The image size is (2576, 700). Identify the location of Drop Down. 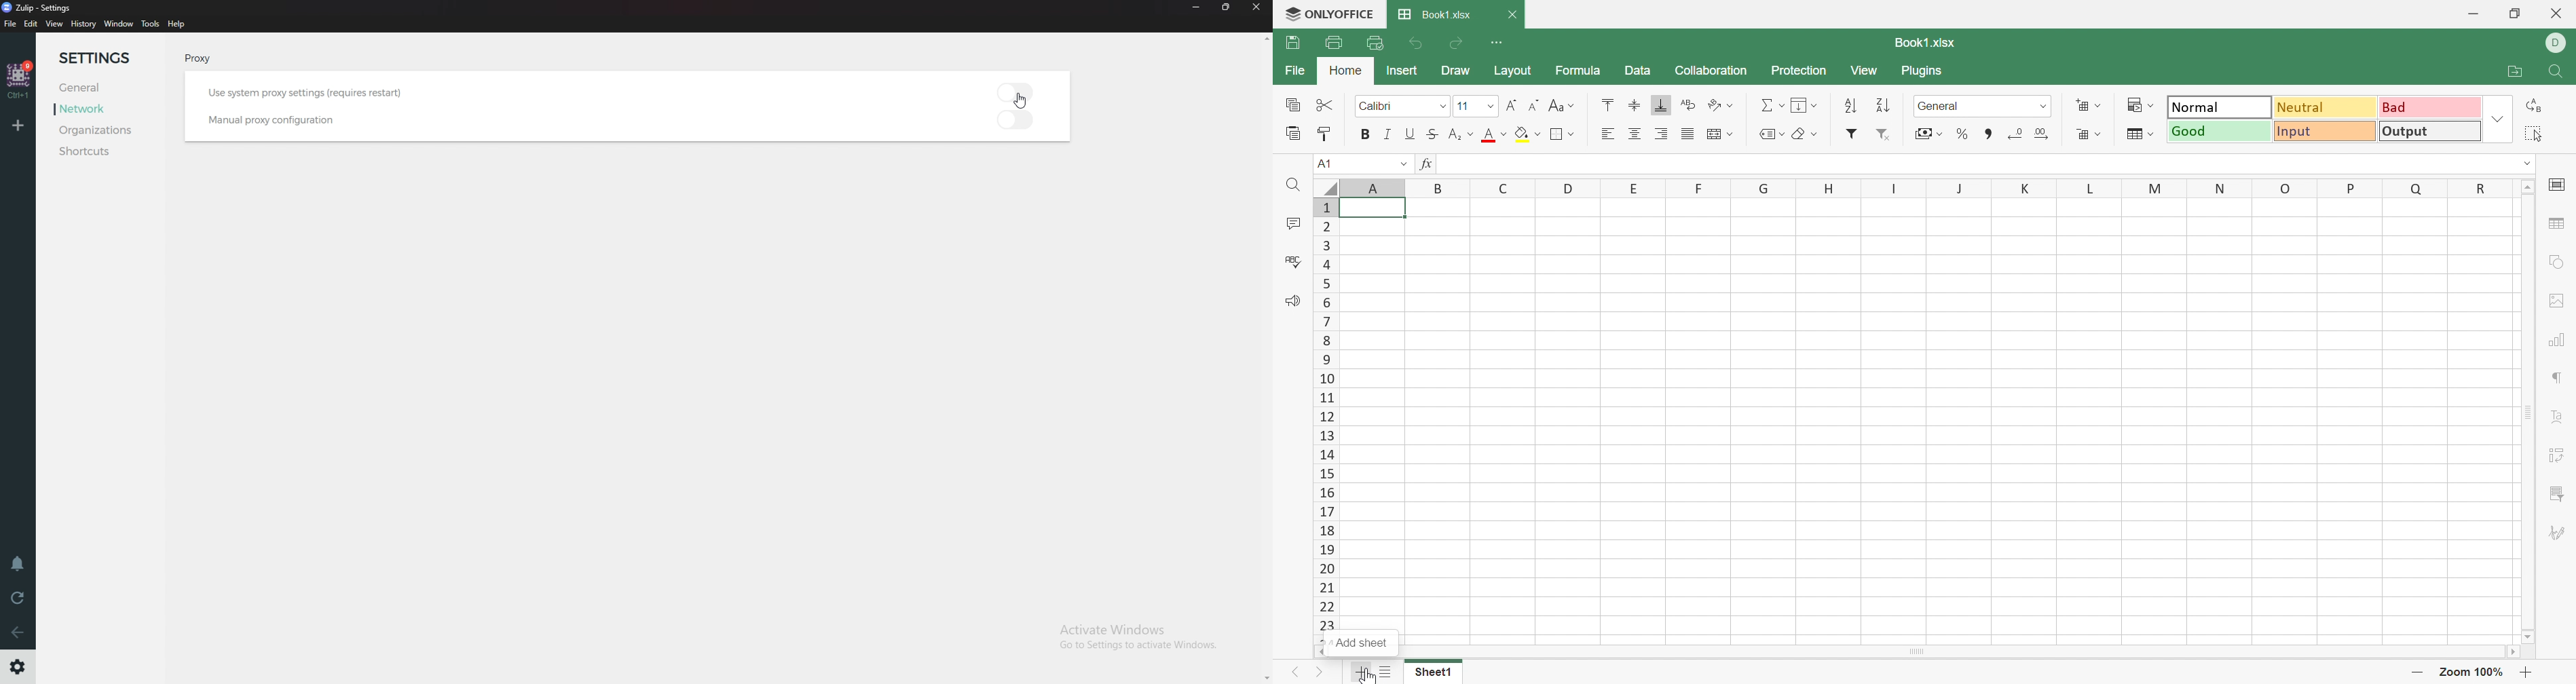
(1402, 163).